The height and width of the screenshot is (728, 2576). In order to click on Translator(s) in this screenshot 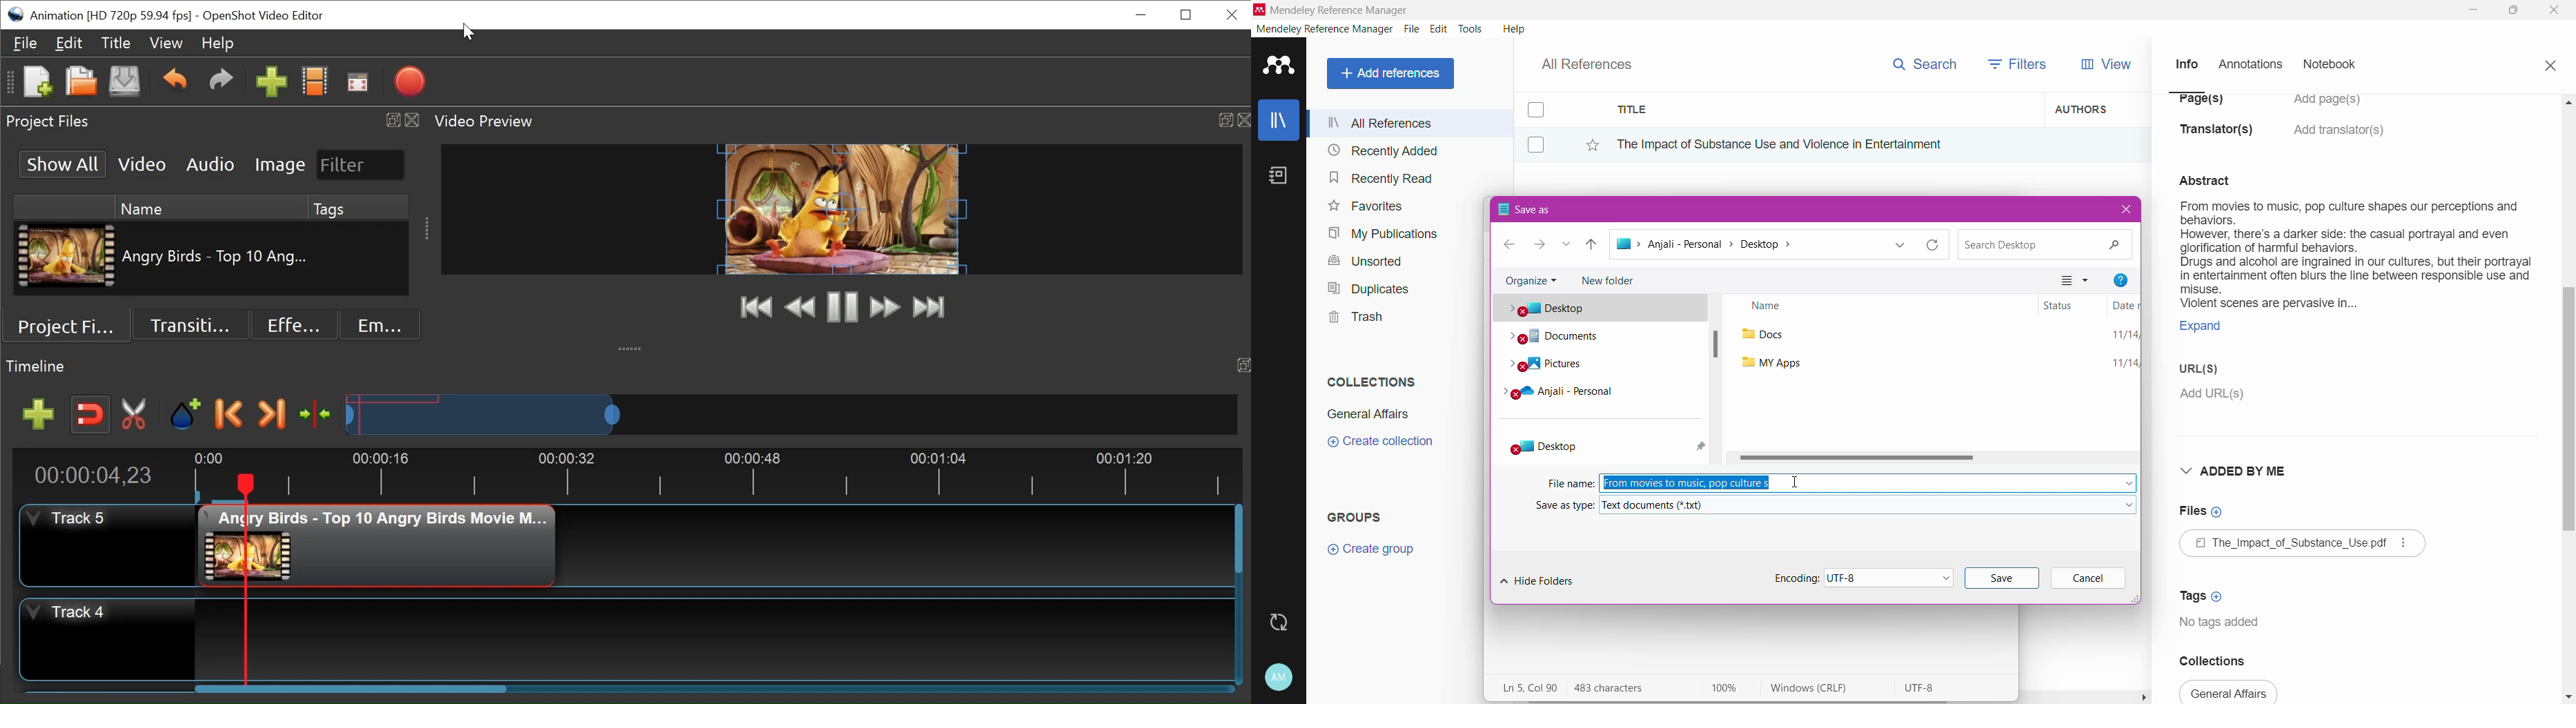, I will do `click(2221, 136)`.